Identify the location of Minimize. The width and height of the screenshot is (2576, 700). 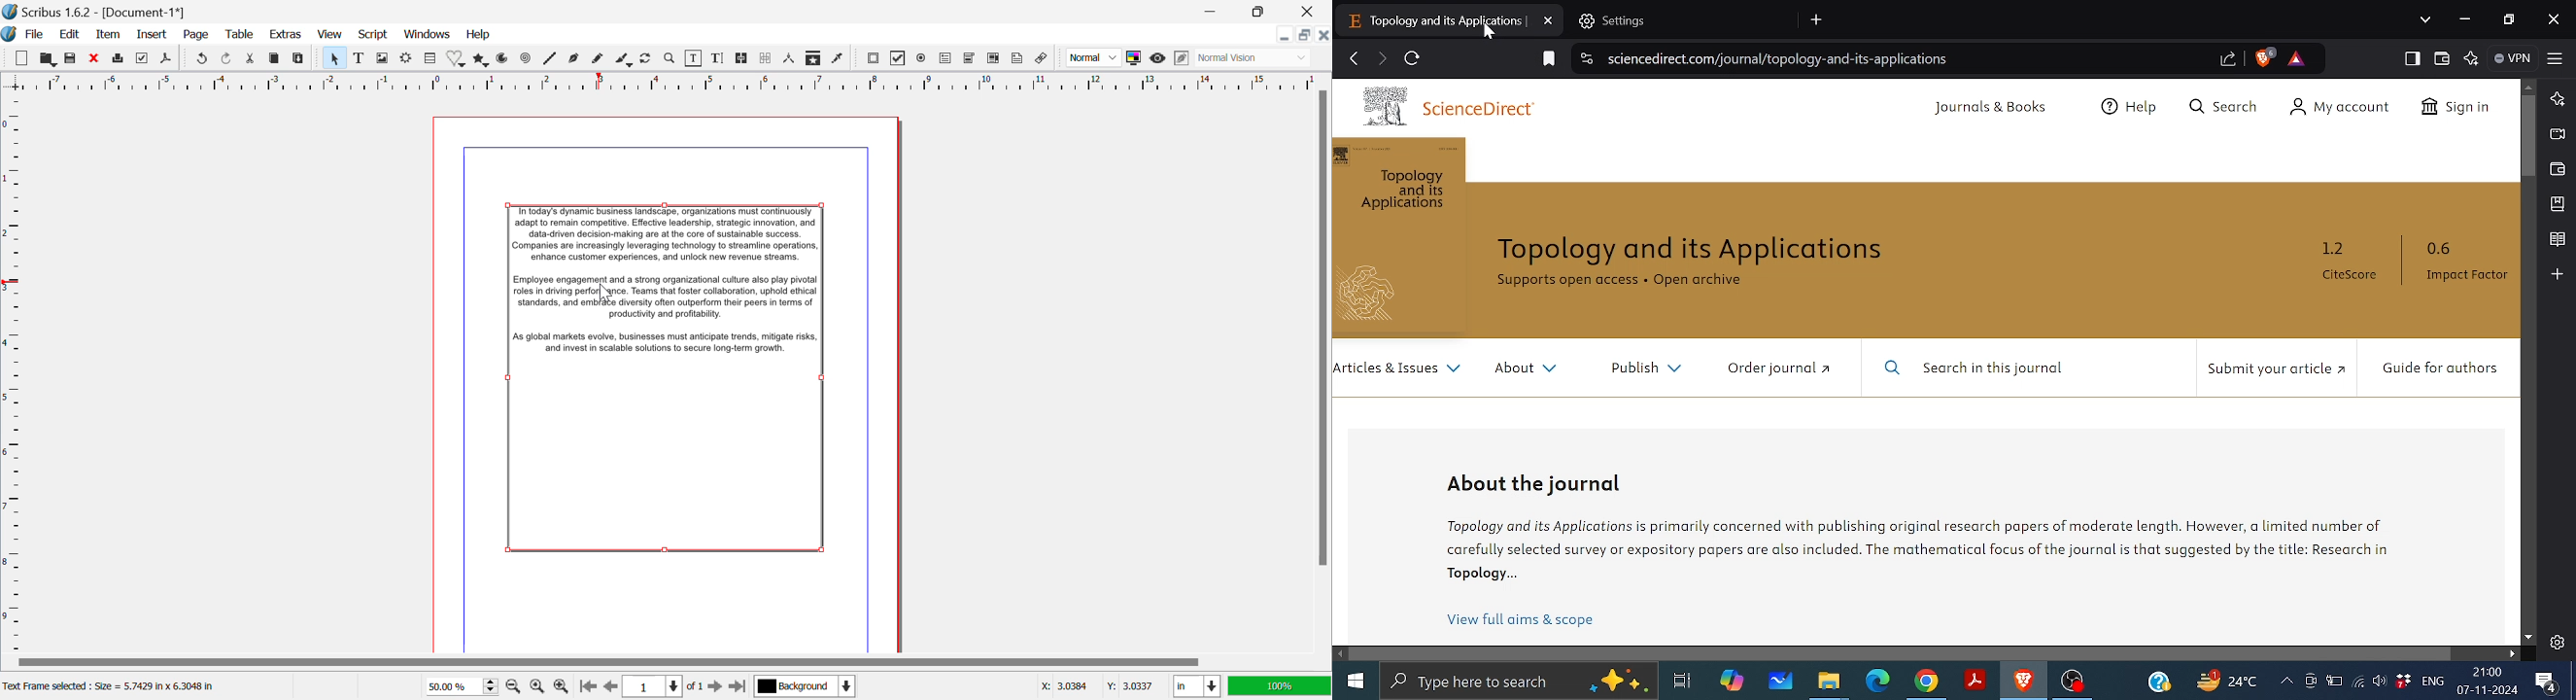
(2464, 20).